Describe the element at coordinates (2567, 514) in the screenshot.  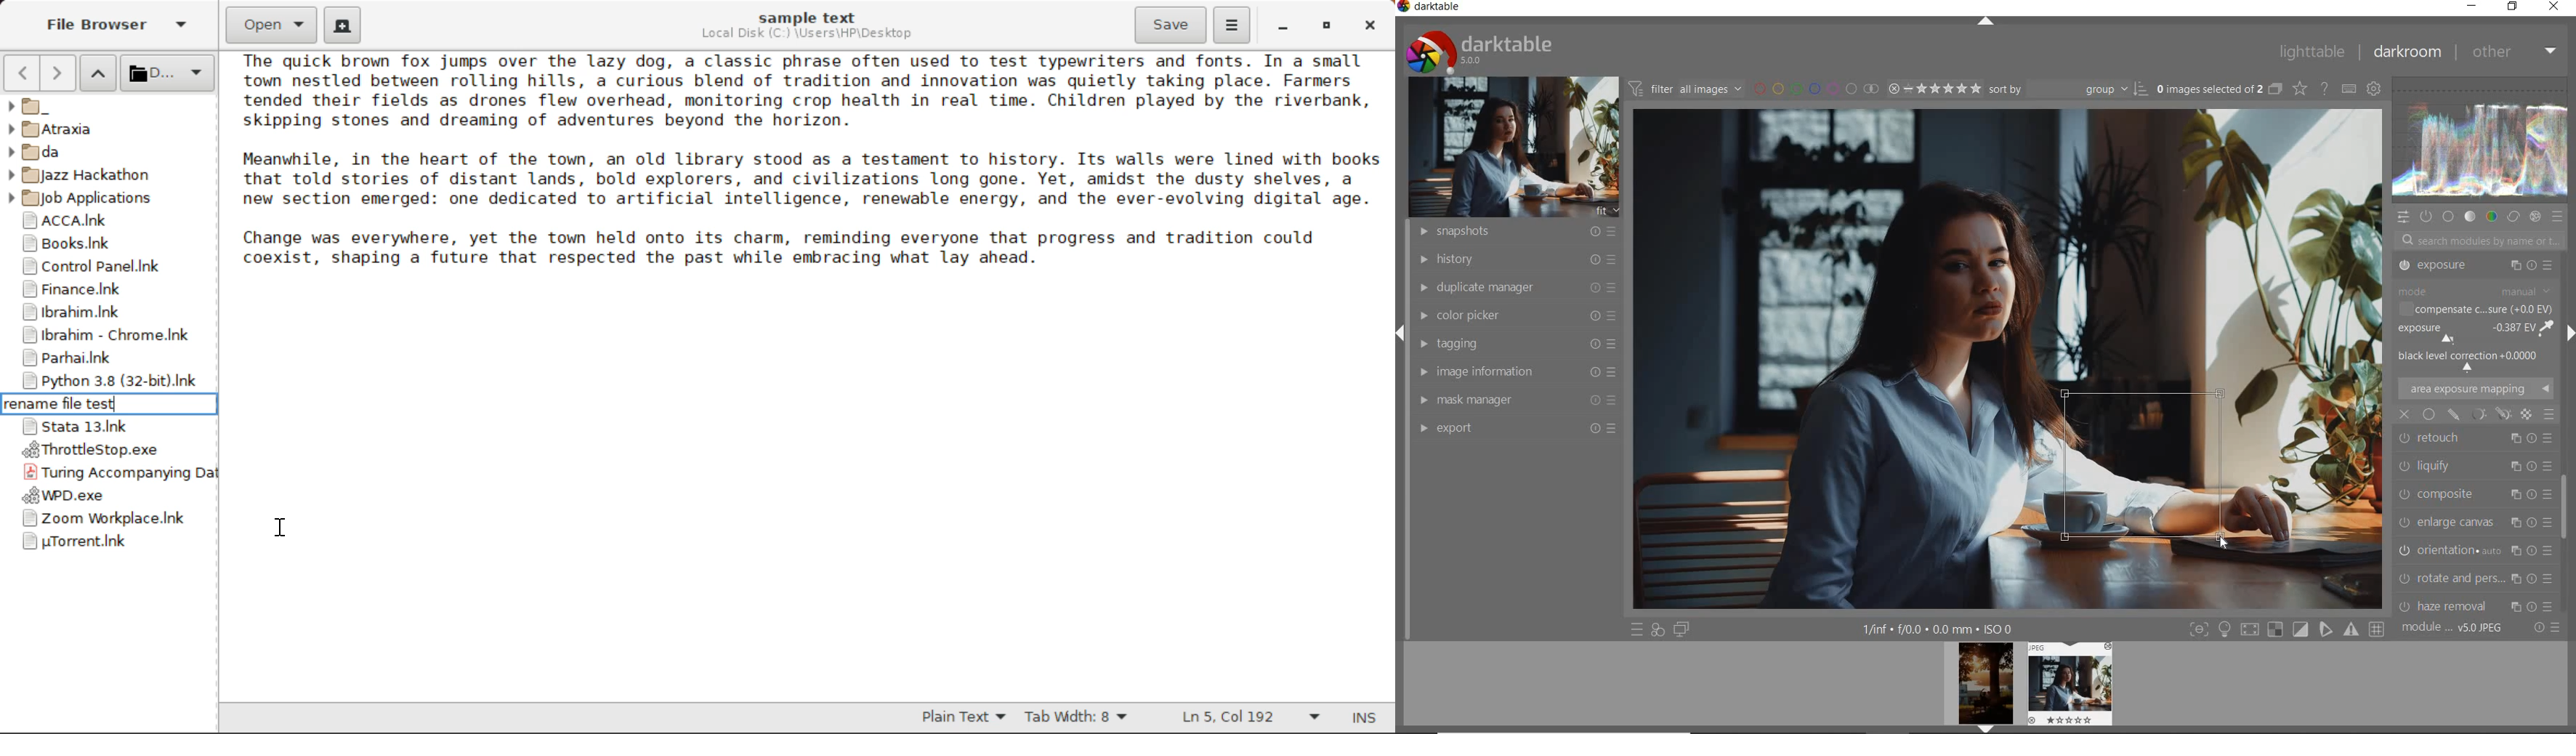
I see `SCROLLBAR` at that location.